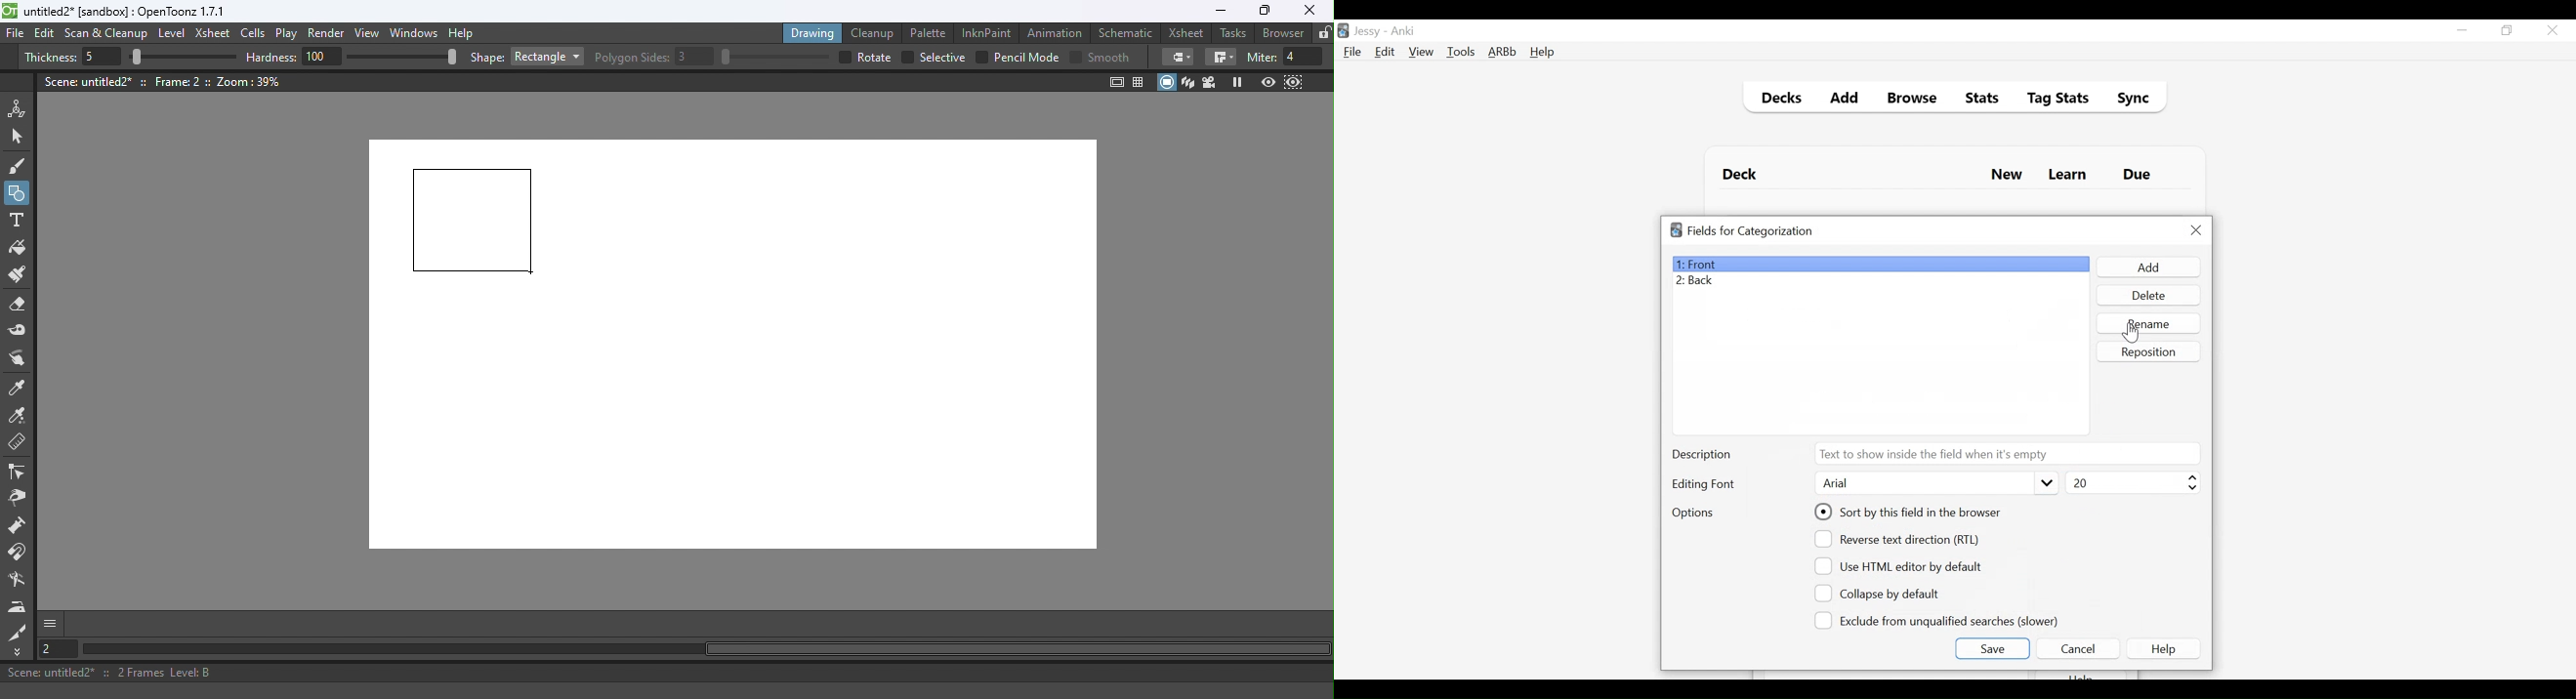 The width and height of the screenshot is (2576, 700). Describe the element at coordinates (1705, 456) in the screenshot. I see `Description` at that location.